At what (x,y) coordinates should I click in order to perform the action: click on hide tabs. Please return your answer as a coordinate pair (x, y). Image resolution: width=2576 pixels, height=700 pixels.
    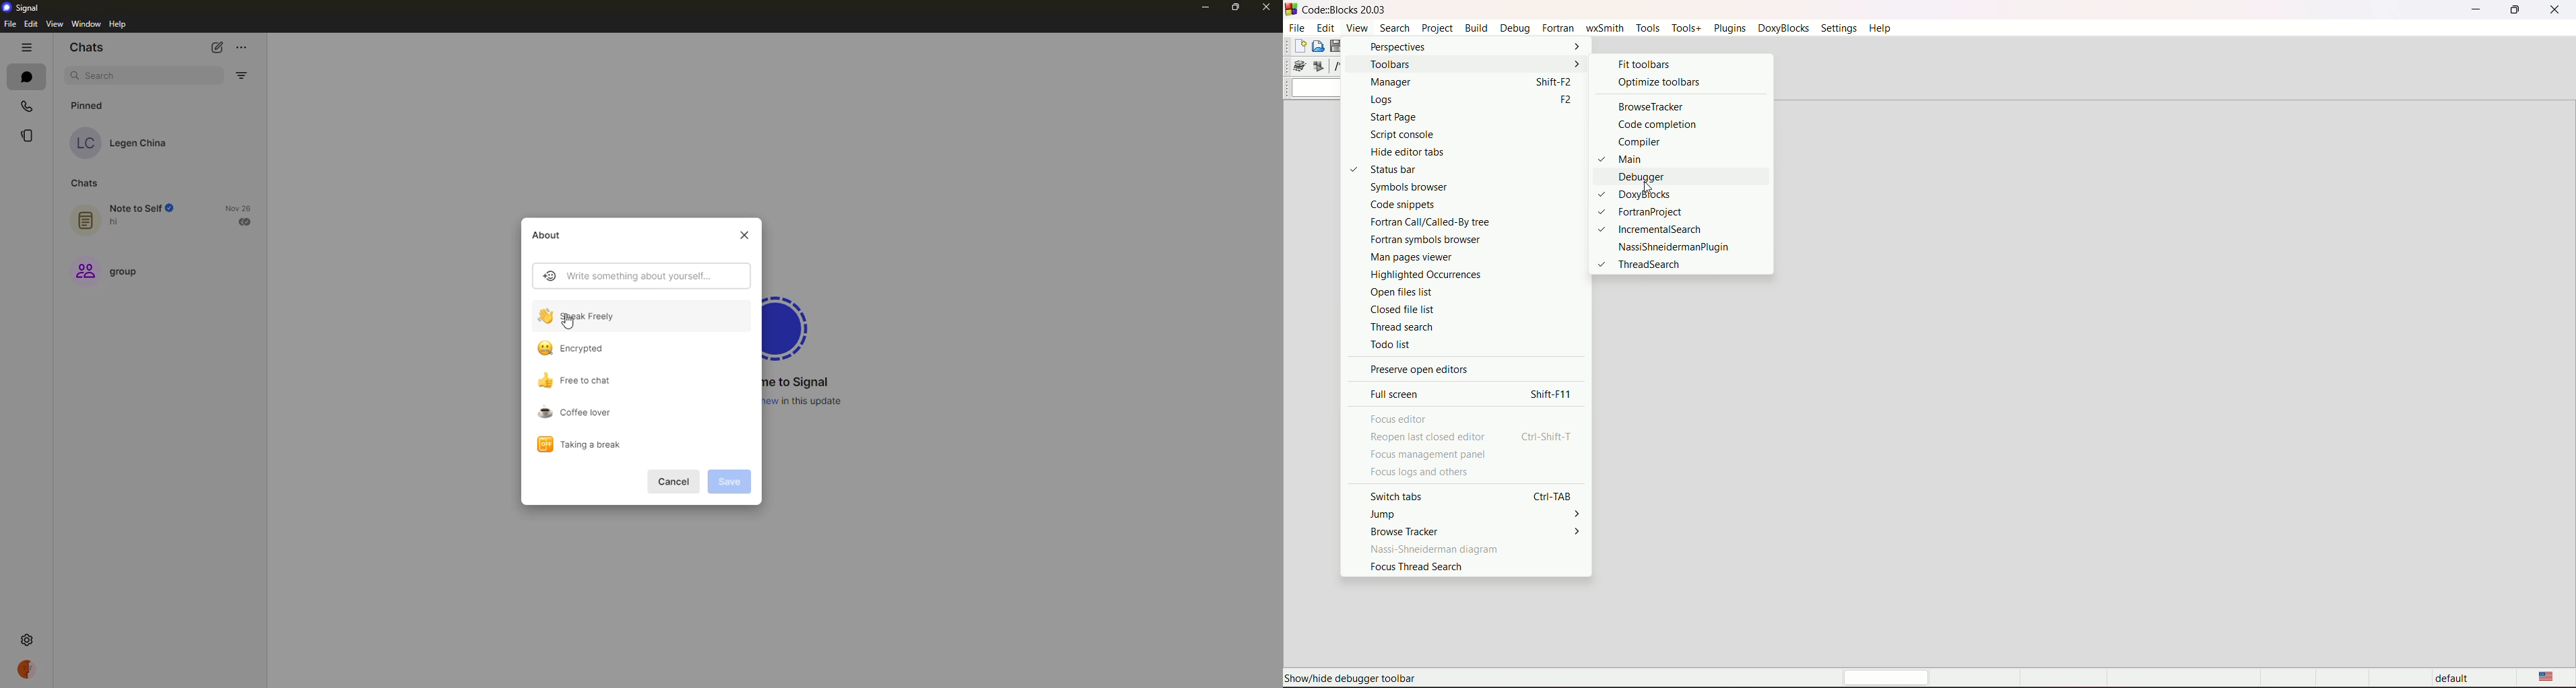
    Looking at the image, I should click on (26, 47).